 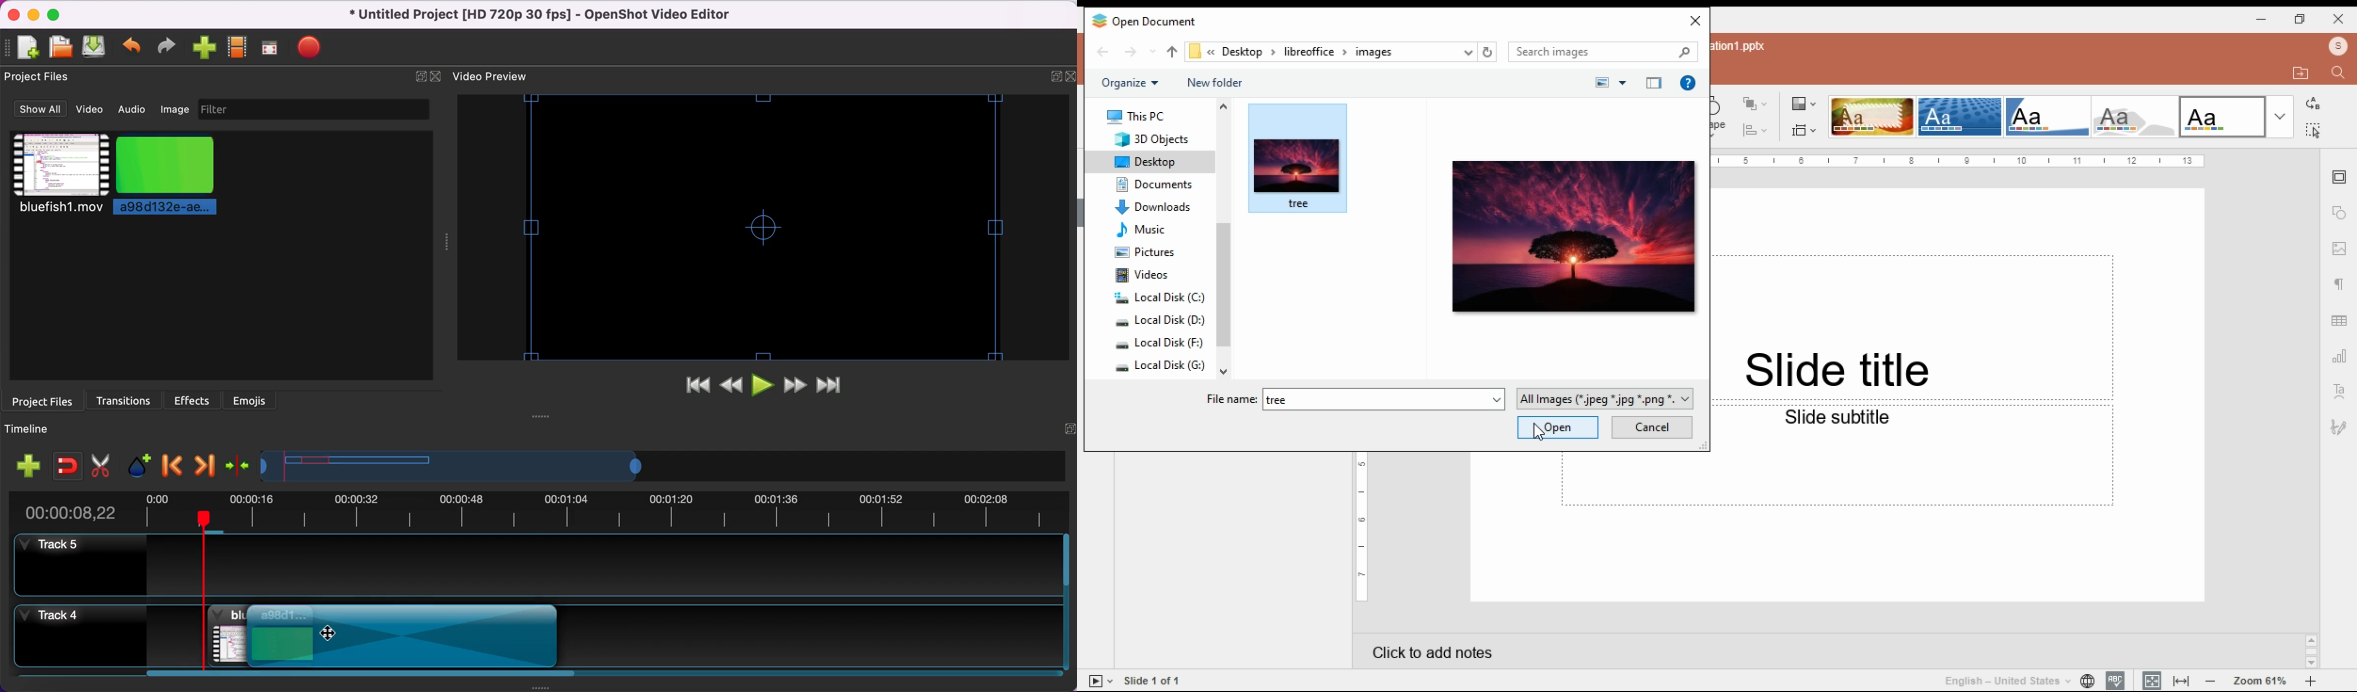 What do you see at coordinates (1099, 681) in the screenshot?
I see `start slideshow` at bounding box center [1099, 681].